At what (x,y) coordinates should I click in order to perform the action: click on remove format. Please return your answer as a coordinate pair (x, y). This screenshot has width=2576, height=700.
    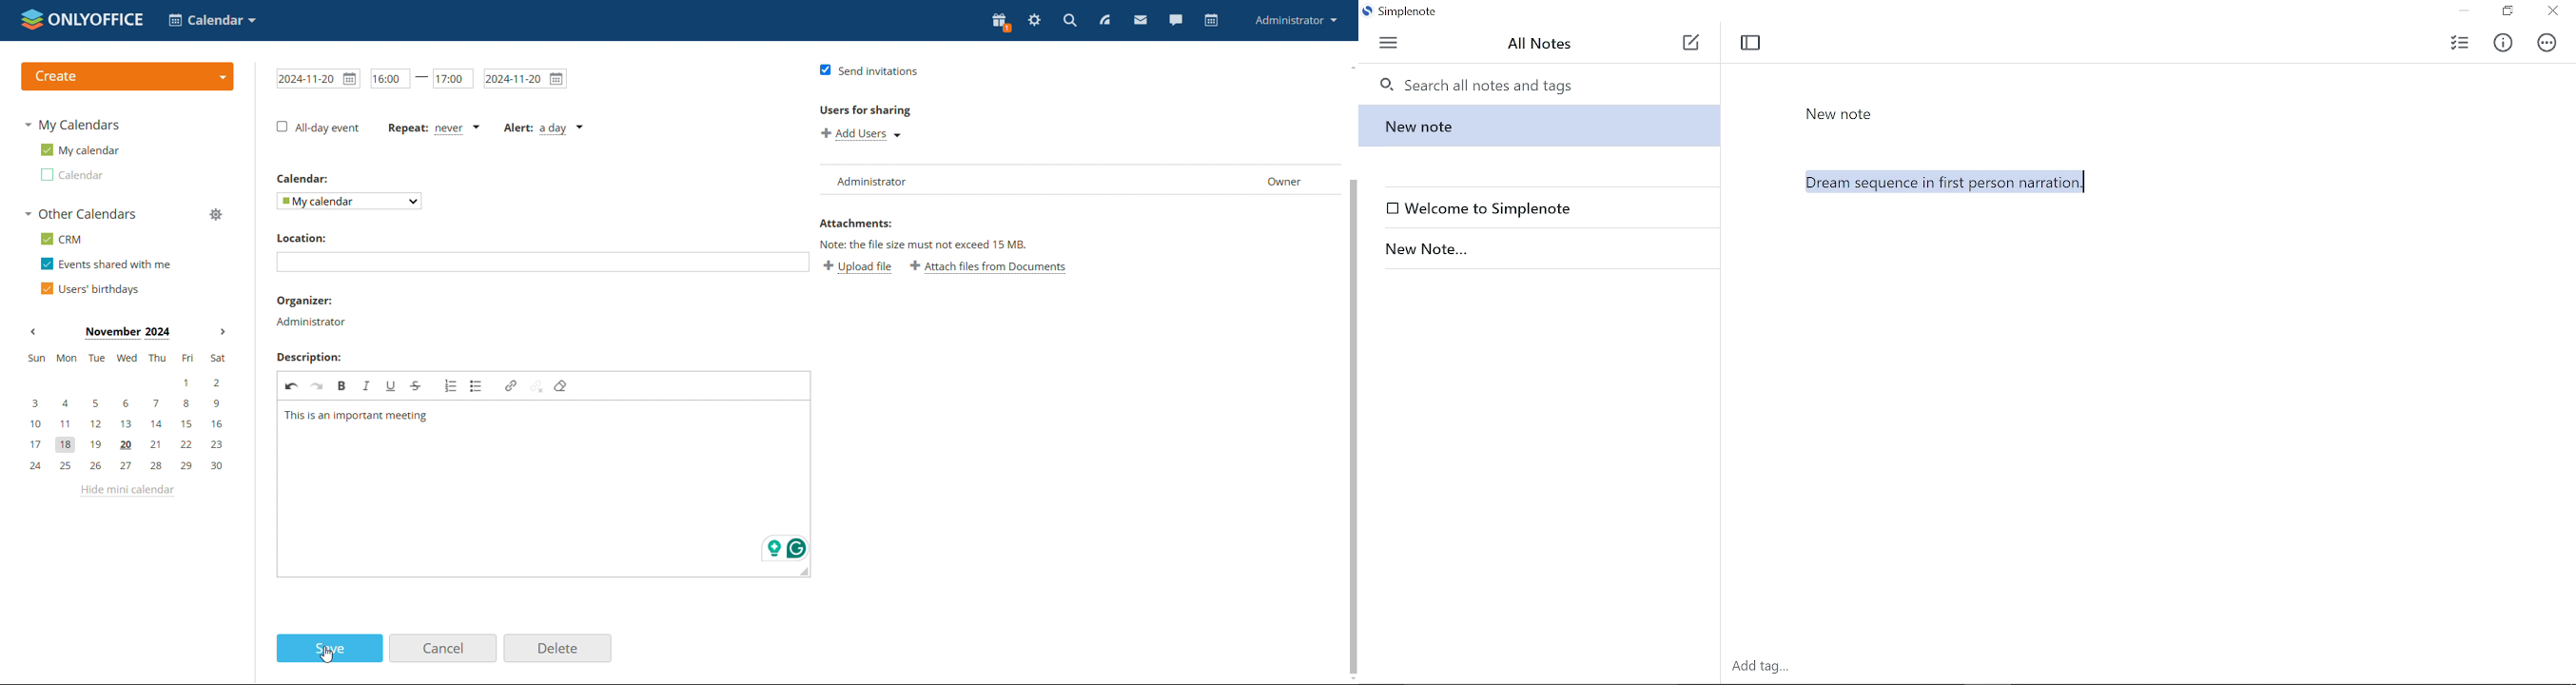
    Looking at the image, I should click on (562, 386).